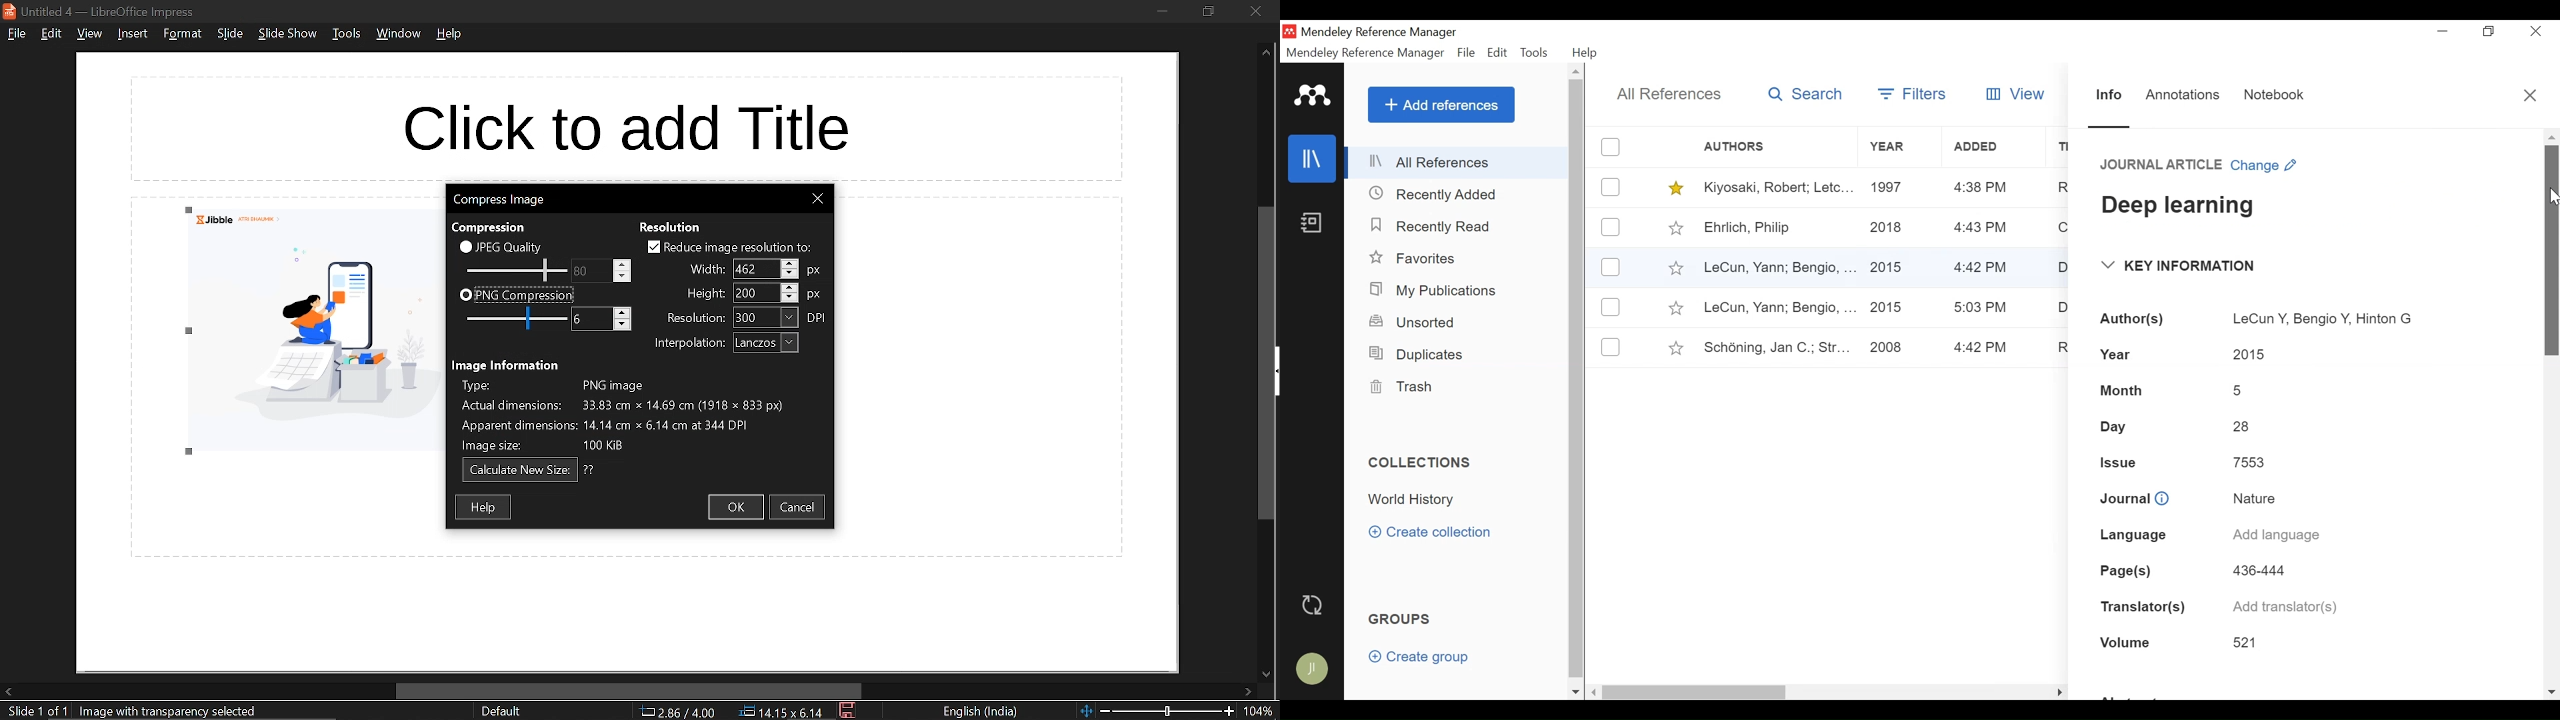 Image resolution: width=2576 pixels, height=728 pixels. I want to click on Key Information, so click(2181, 265).